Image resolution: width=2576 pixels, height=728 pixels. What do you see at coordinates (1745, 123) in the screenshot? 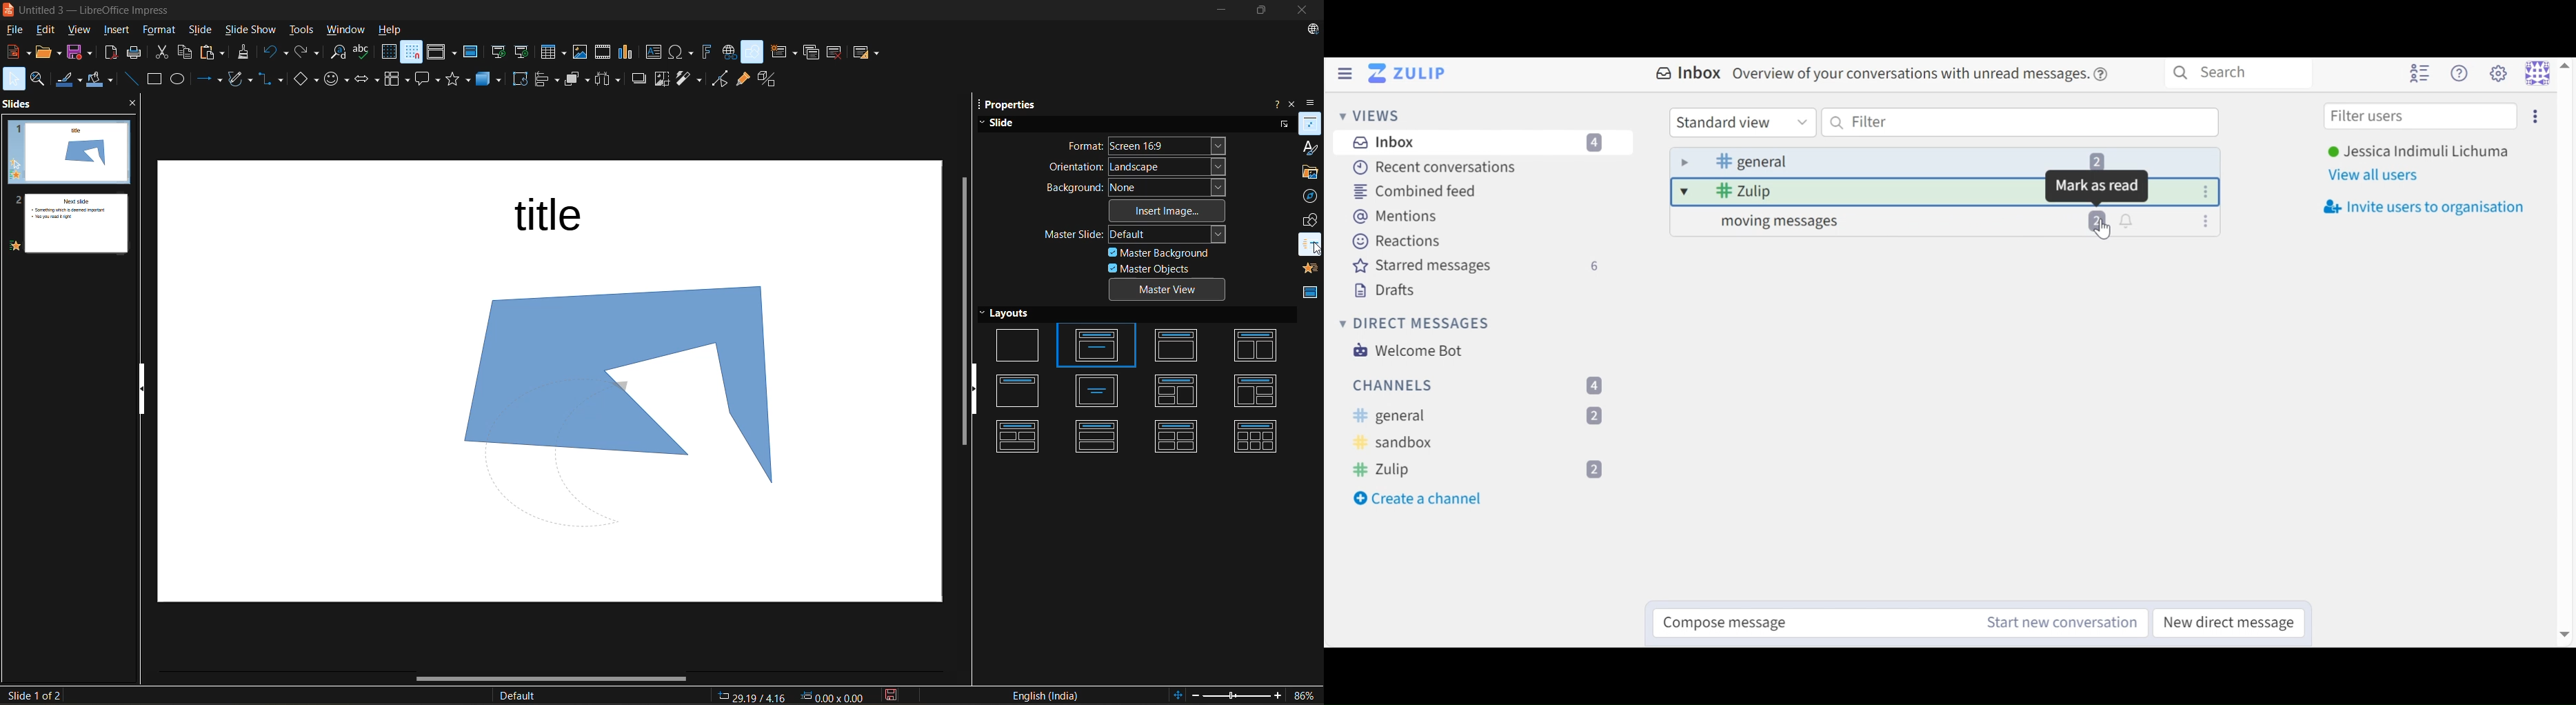
I see `Standard view` at bounding box center [1745, 123].